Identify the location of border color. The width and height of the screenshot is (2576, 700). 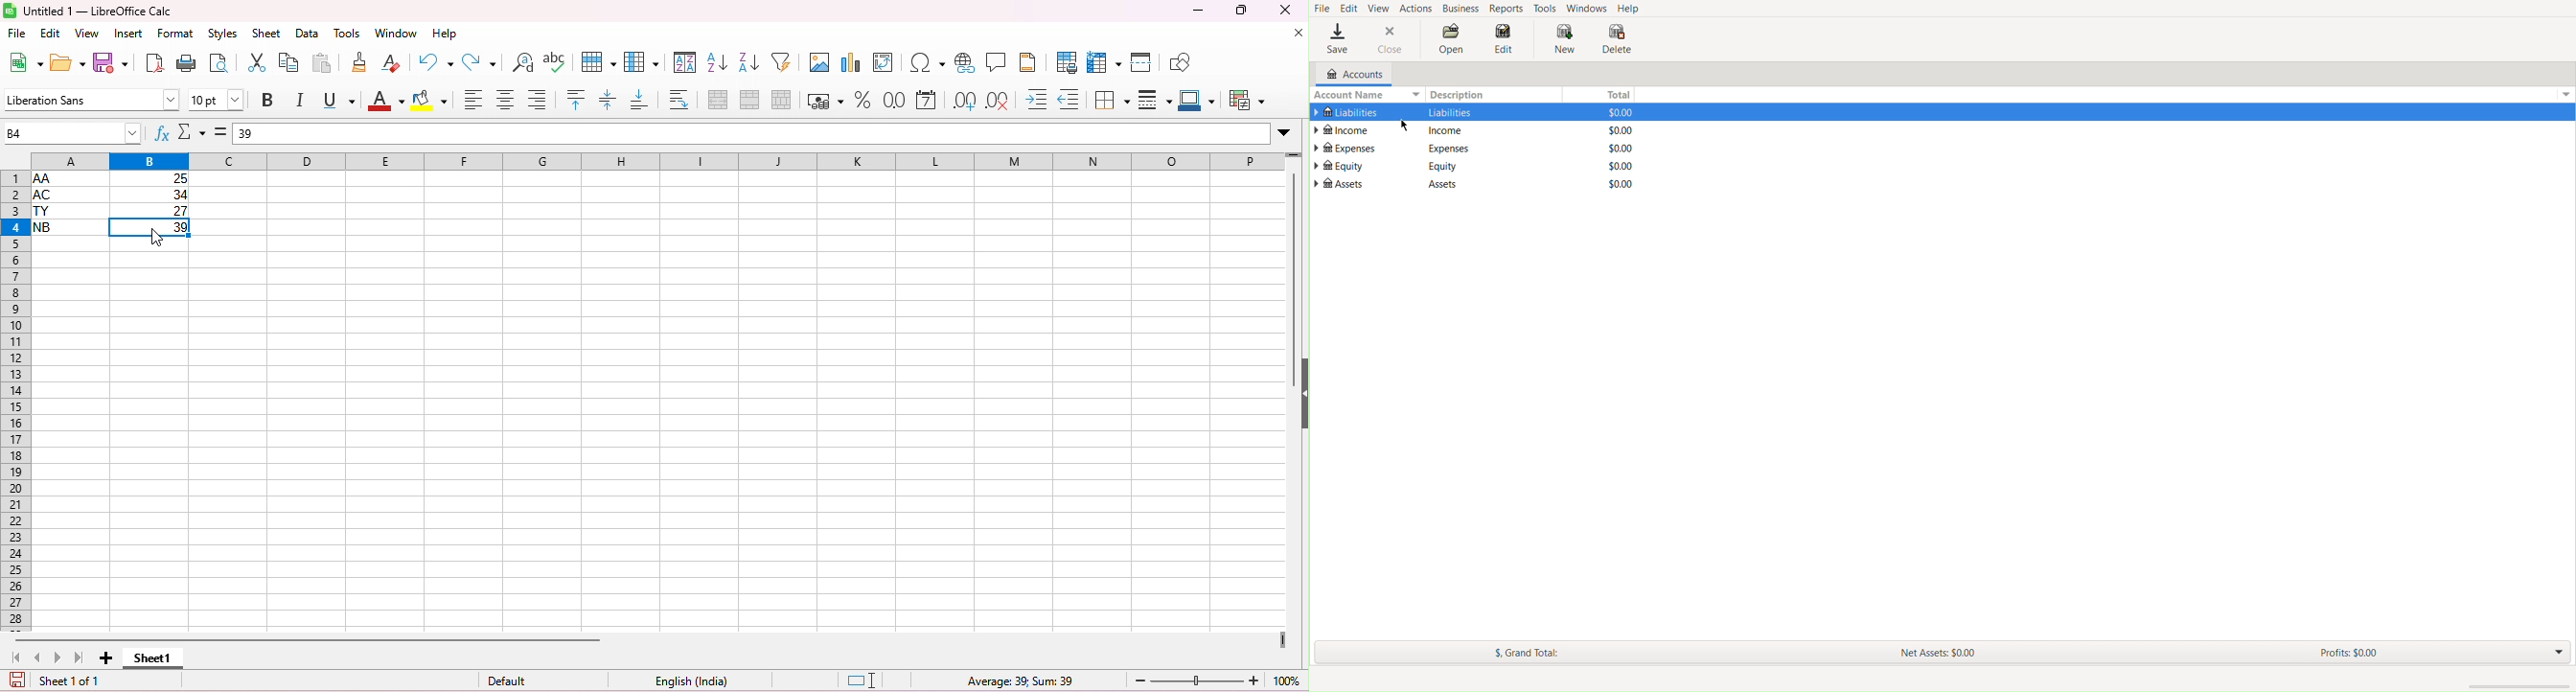
(1199, 100).